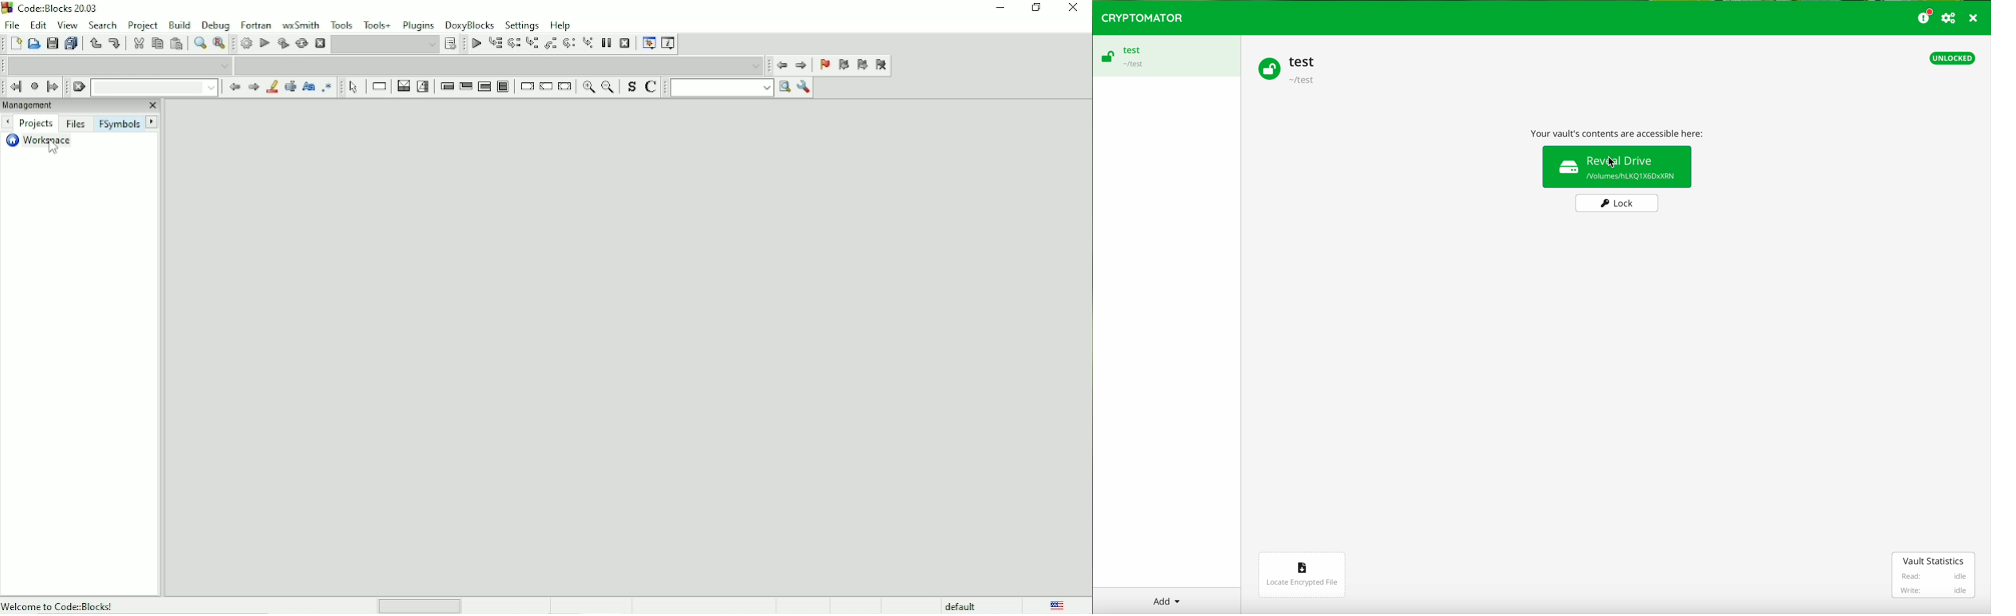 This screenshot has width=2016, height=616. What do you see at coordinates (1953, 57) in the screenshot?
I see `unlocked` at bounding box center [1953, 57].